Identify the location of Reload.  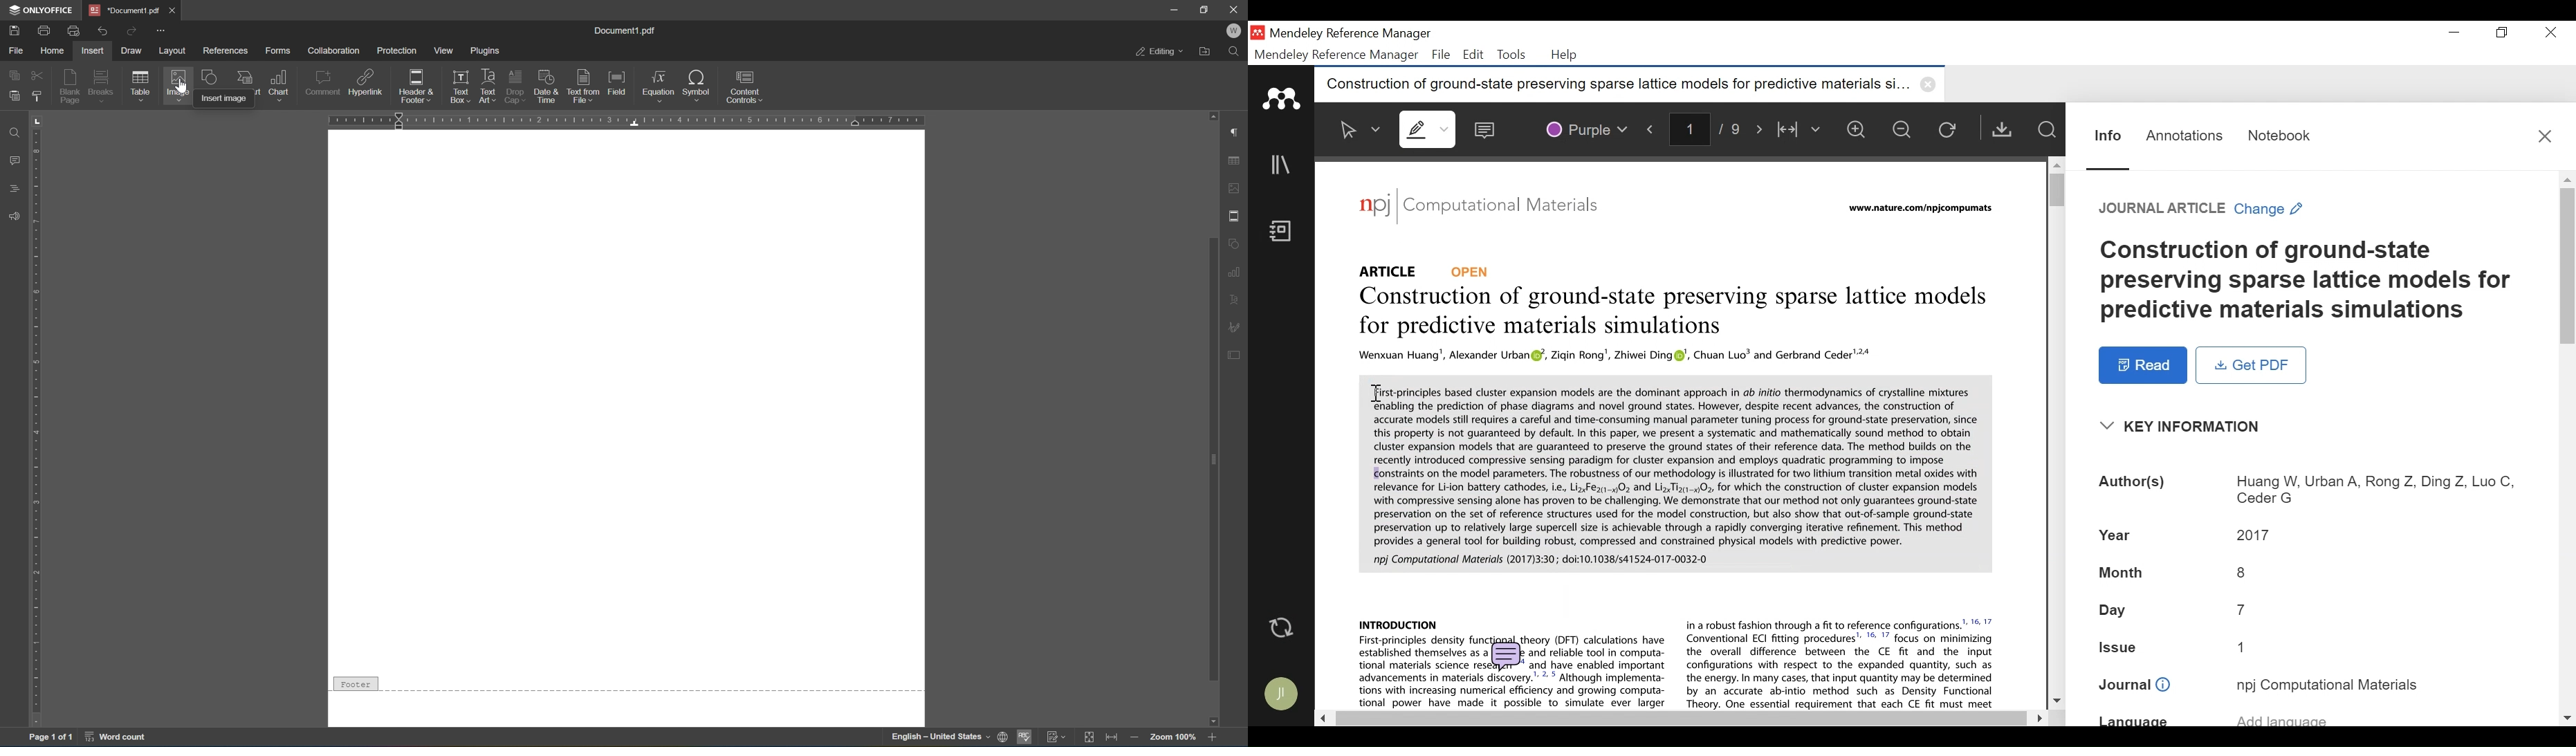
(1951, 129).